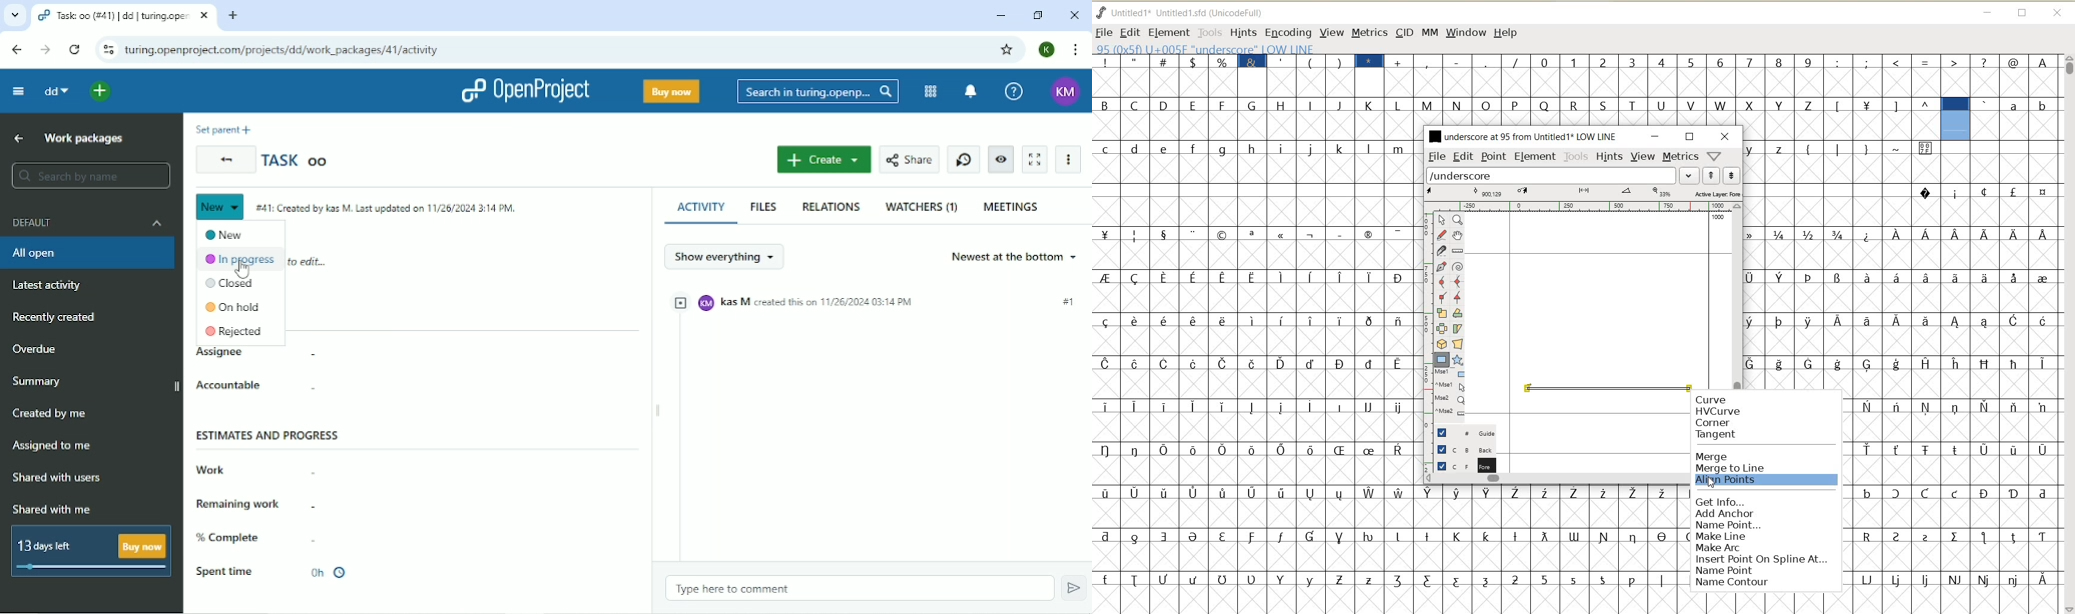 Image resolution: width=2100 pixels, height=616 pixels. I want to click on GLYPHY CHARACTERS, so click(1841, 242).